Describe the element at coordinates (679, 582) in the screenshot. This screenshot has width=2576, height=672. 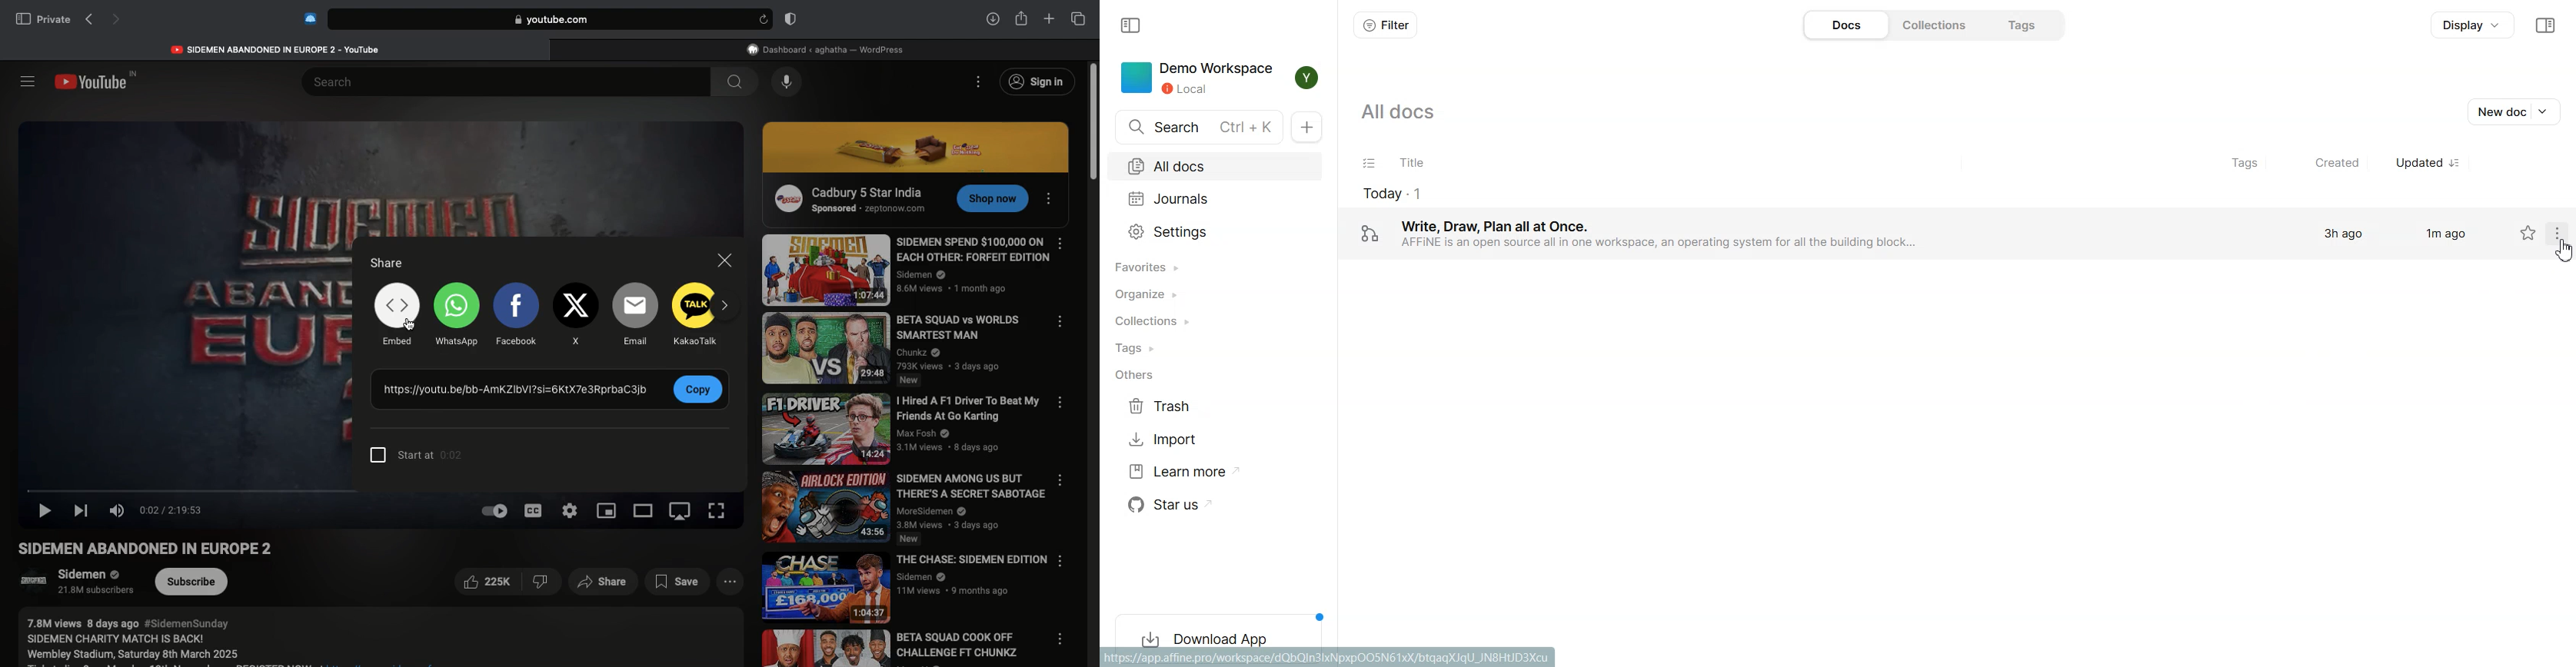
I see `Save` at that location.